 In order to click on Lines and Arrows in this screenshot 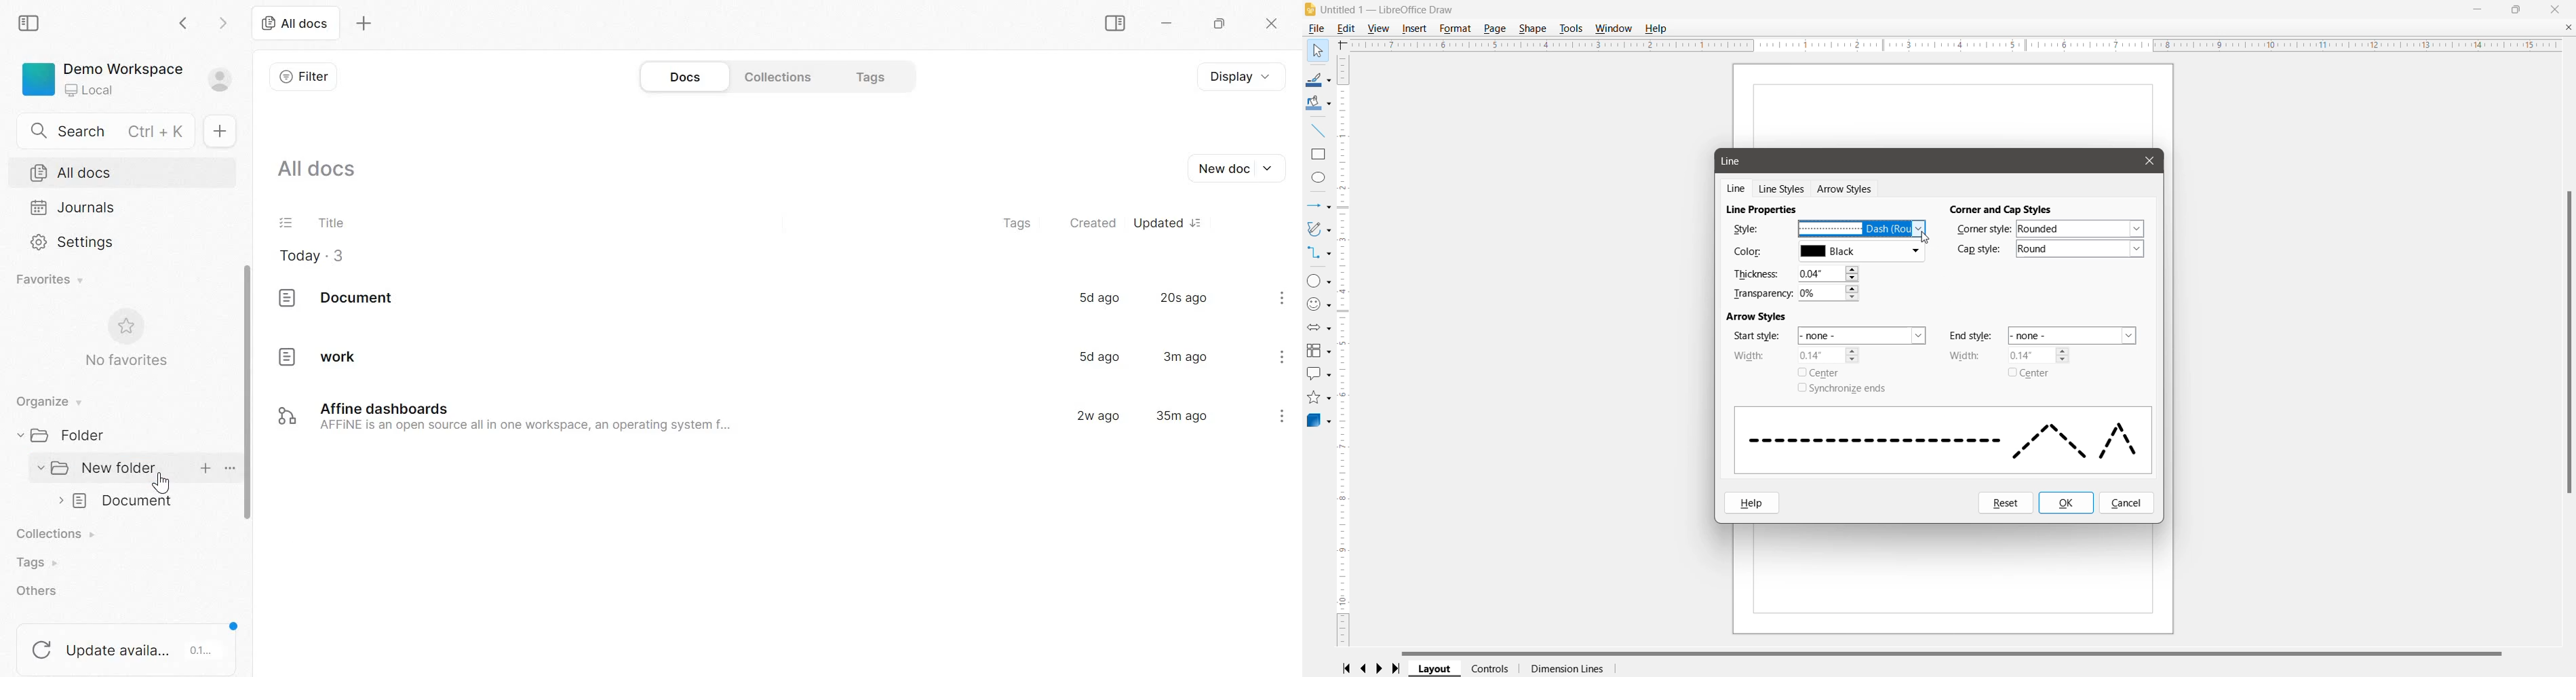, I will do `click(1319, 206)`.